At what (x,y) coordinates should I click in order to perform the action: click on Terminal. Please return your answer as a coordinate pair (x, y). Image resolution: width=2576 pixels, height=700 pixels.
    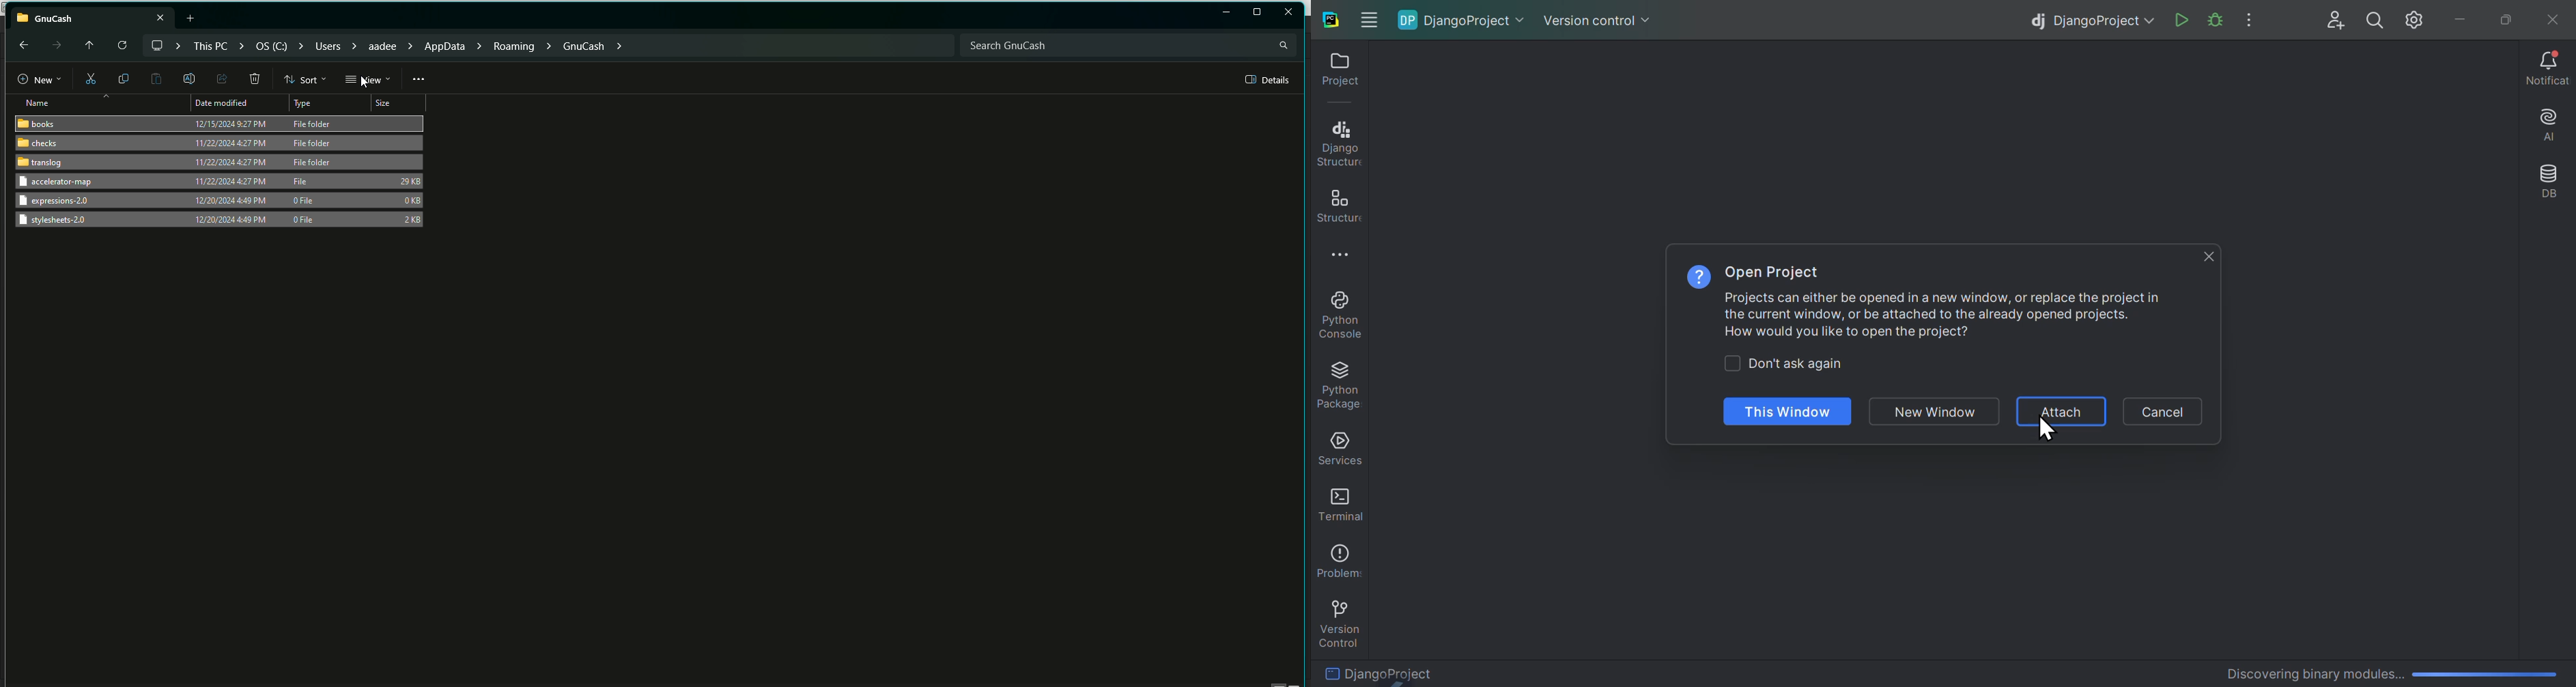
    Looking at the image, I should click on (1336, 503).